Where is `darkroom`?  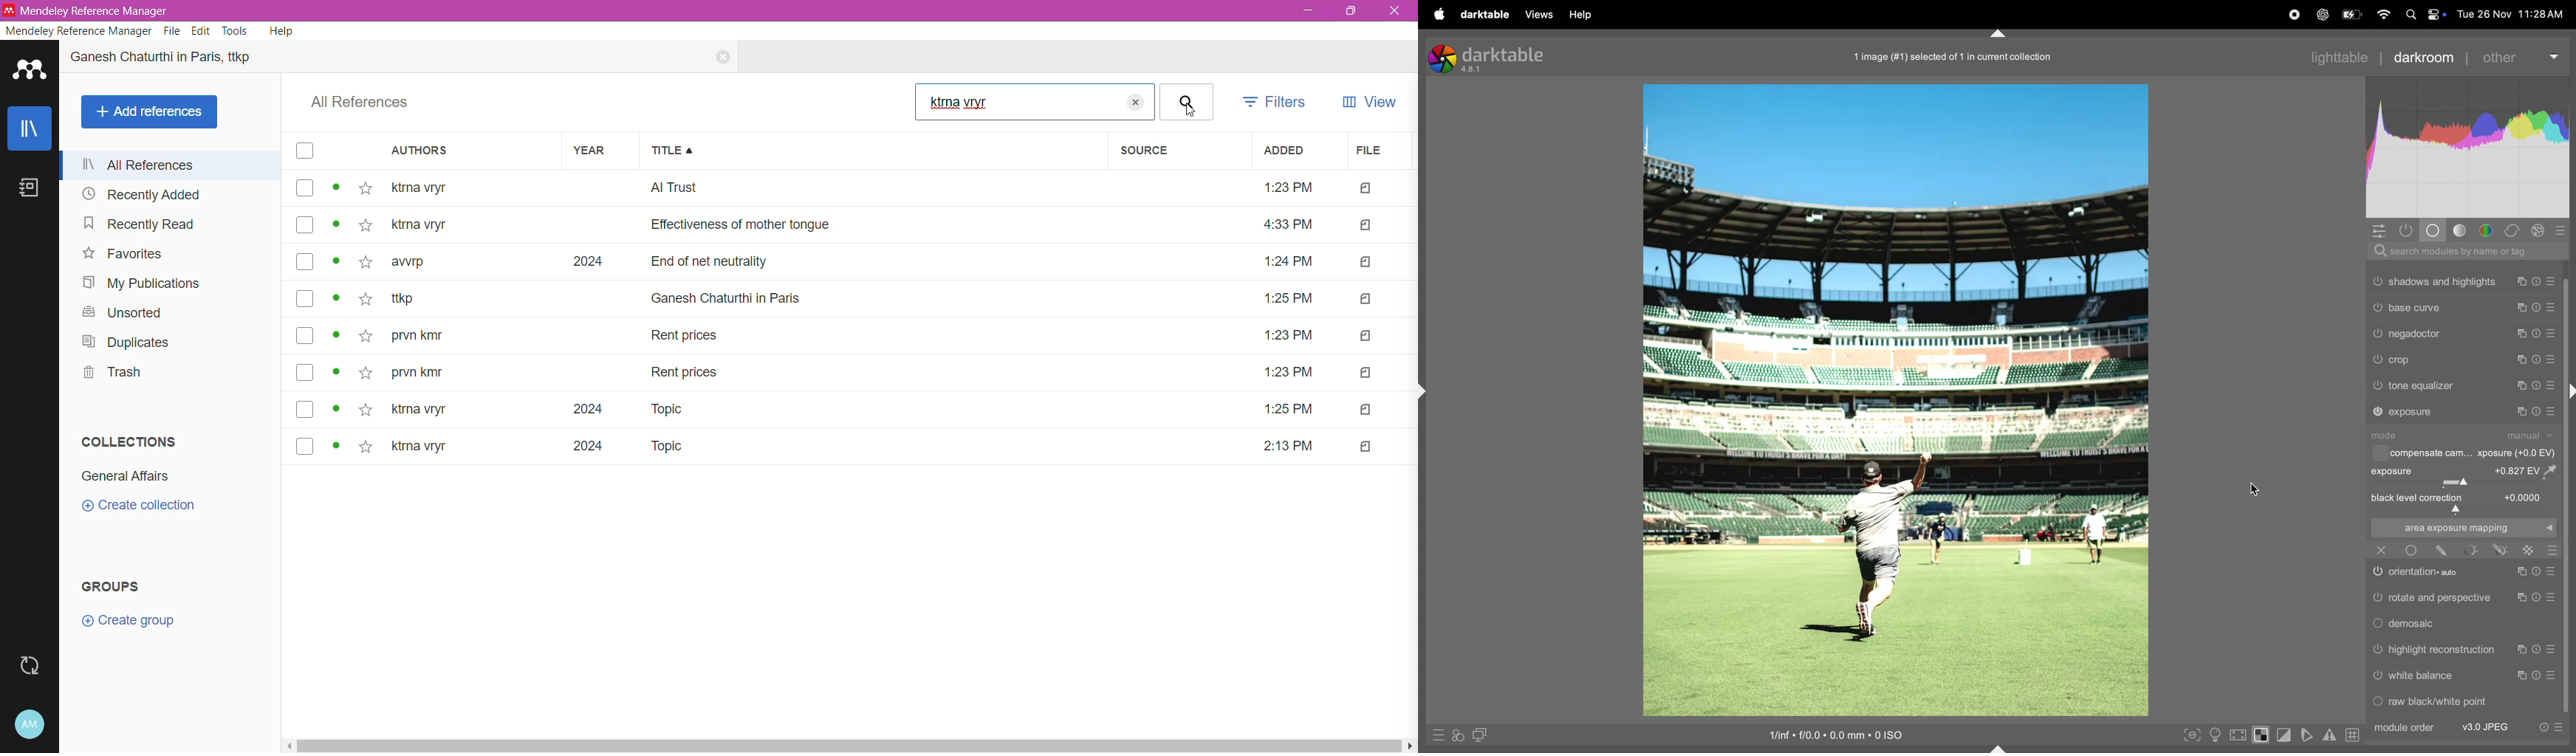 darkroom is located at coordinates (2421, 56).